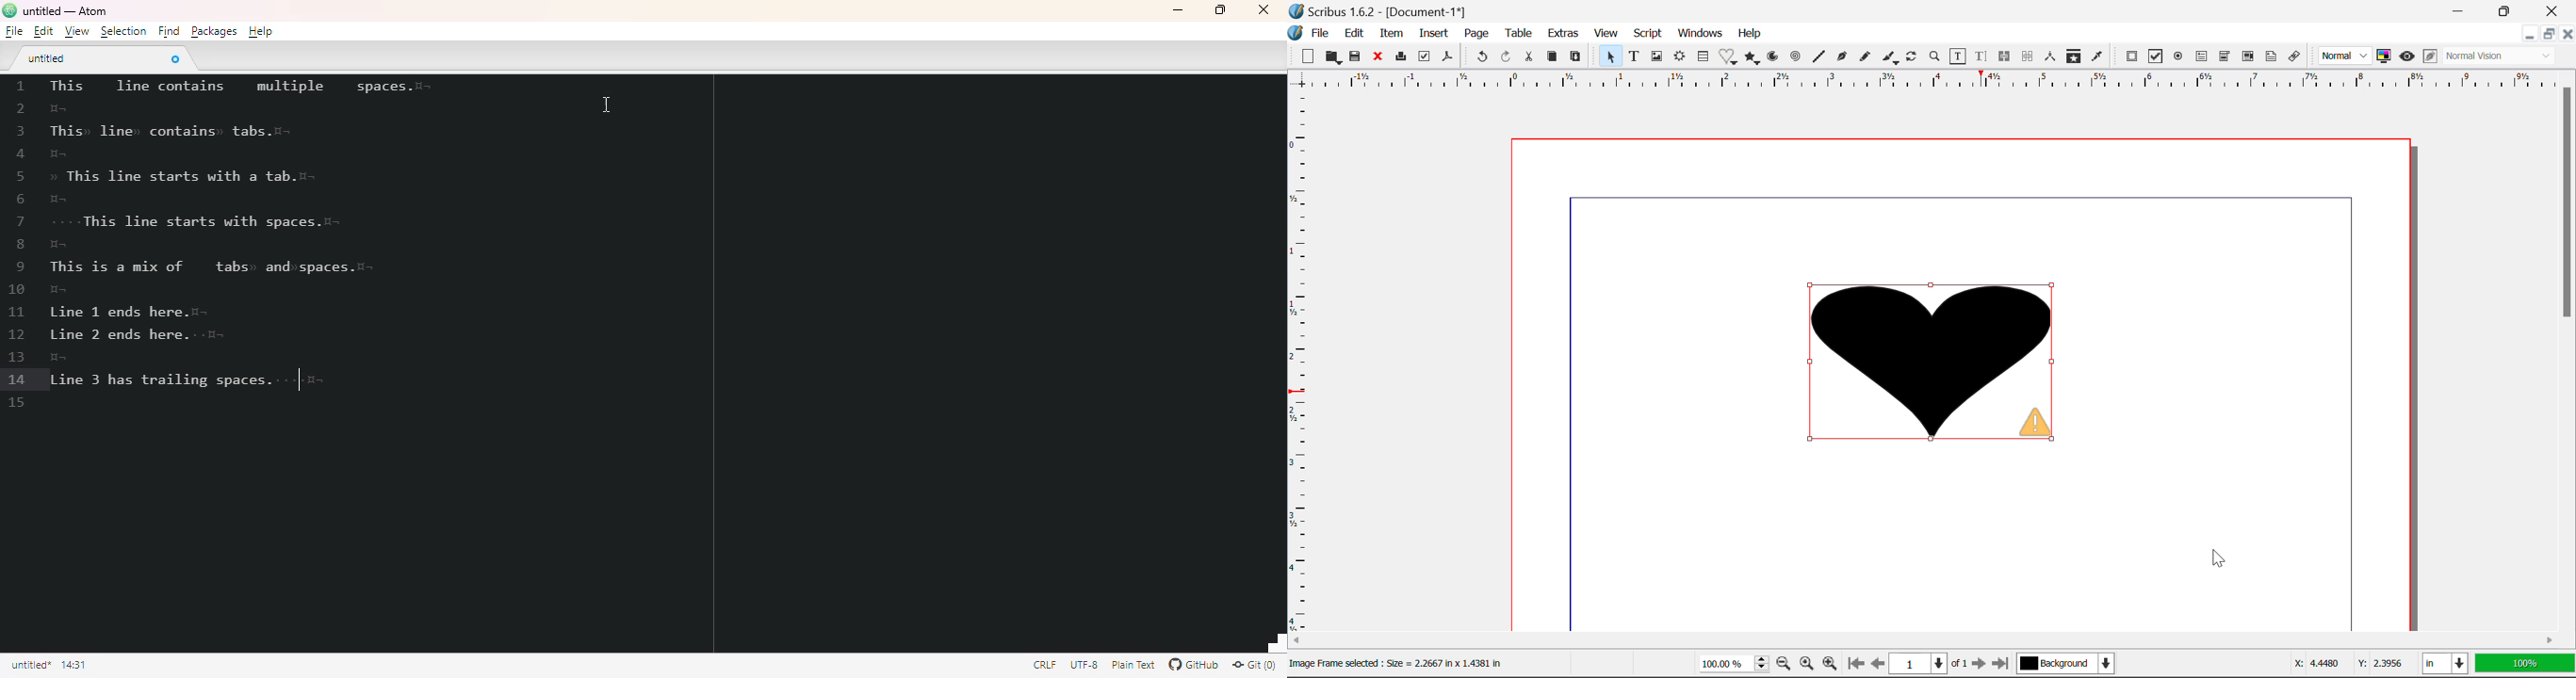 Image resolution: width=2576 pixels, height=700 pixels. What do you see at coordinates (2569, 36) in the screenshot?
I see `Close` at bounding box center [2569, 36].